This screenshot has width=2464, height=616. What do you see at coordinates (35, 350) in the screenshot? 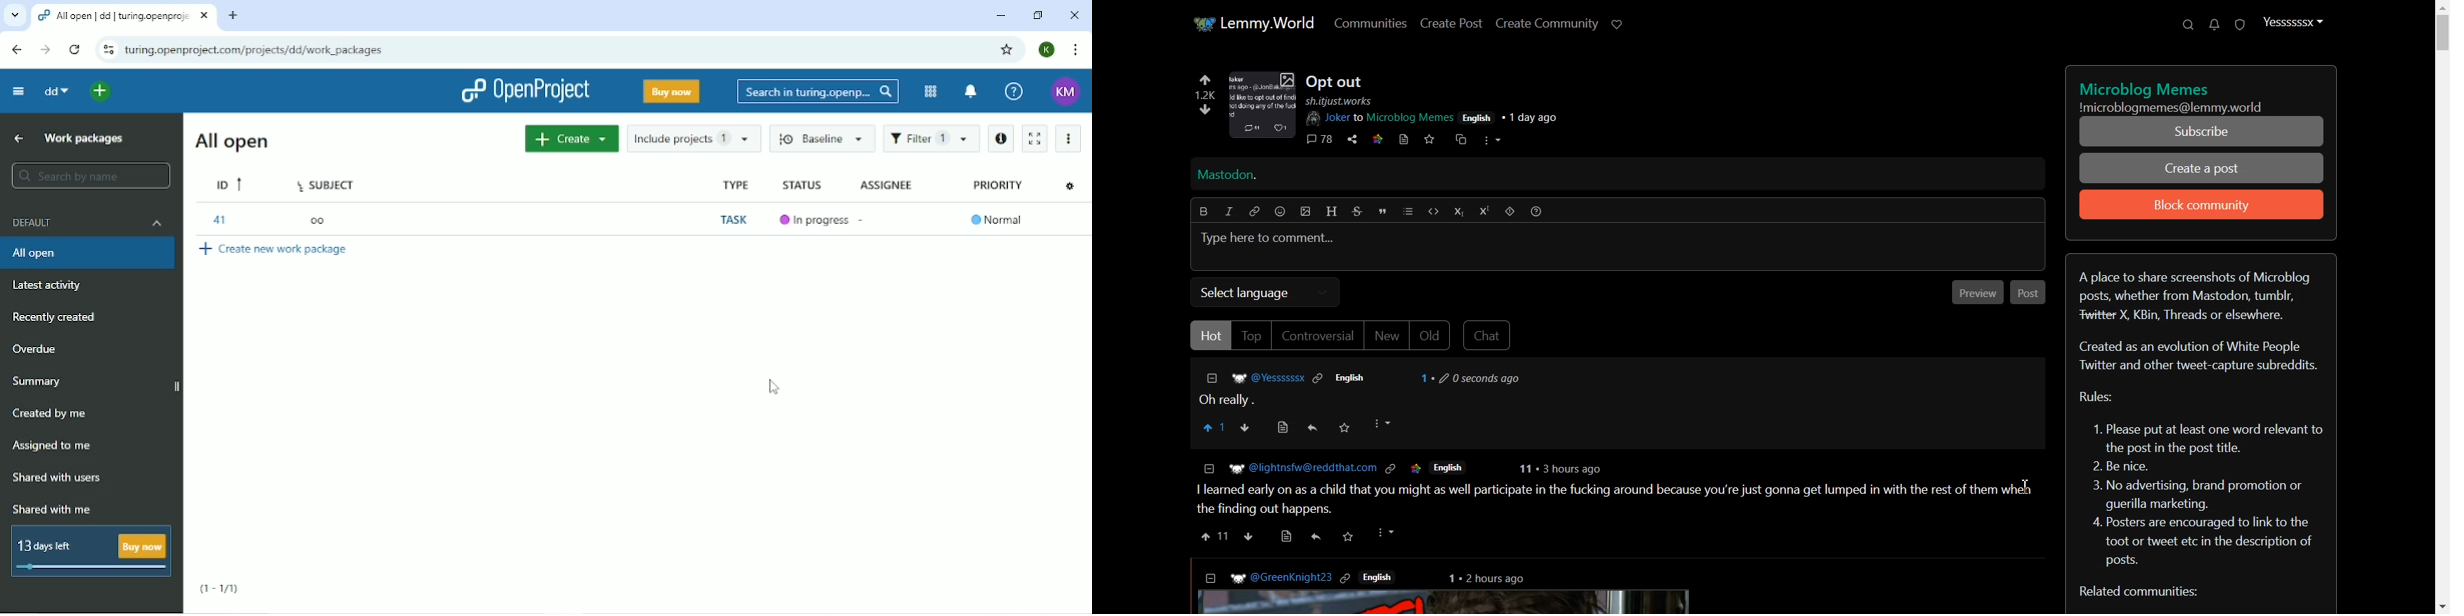
I see `Overdue` at bounding box center [35, 350].